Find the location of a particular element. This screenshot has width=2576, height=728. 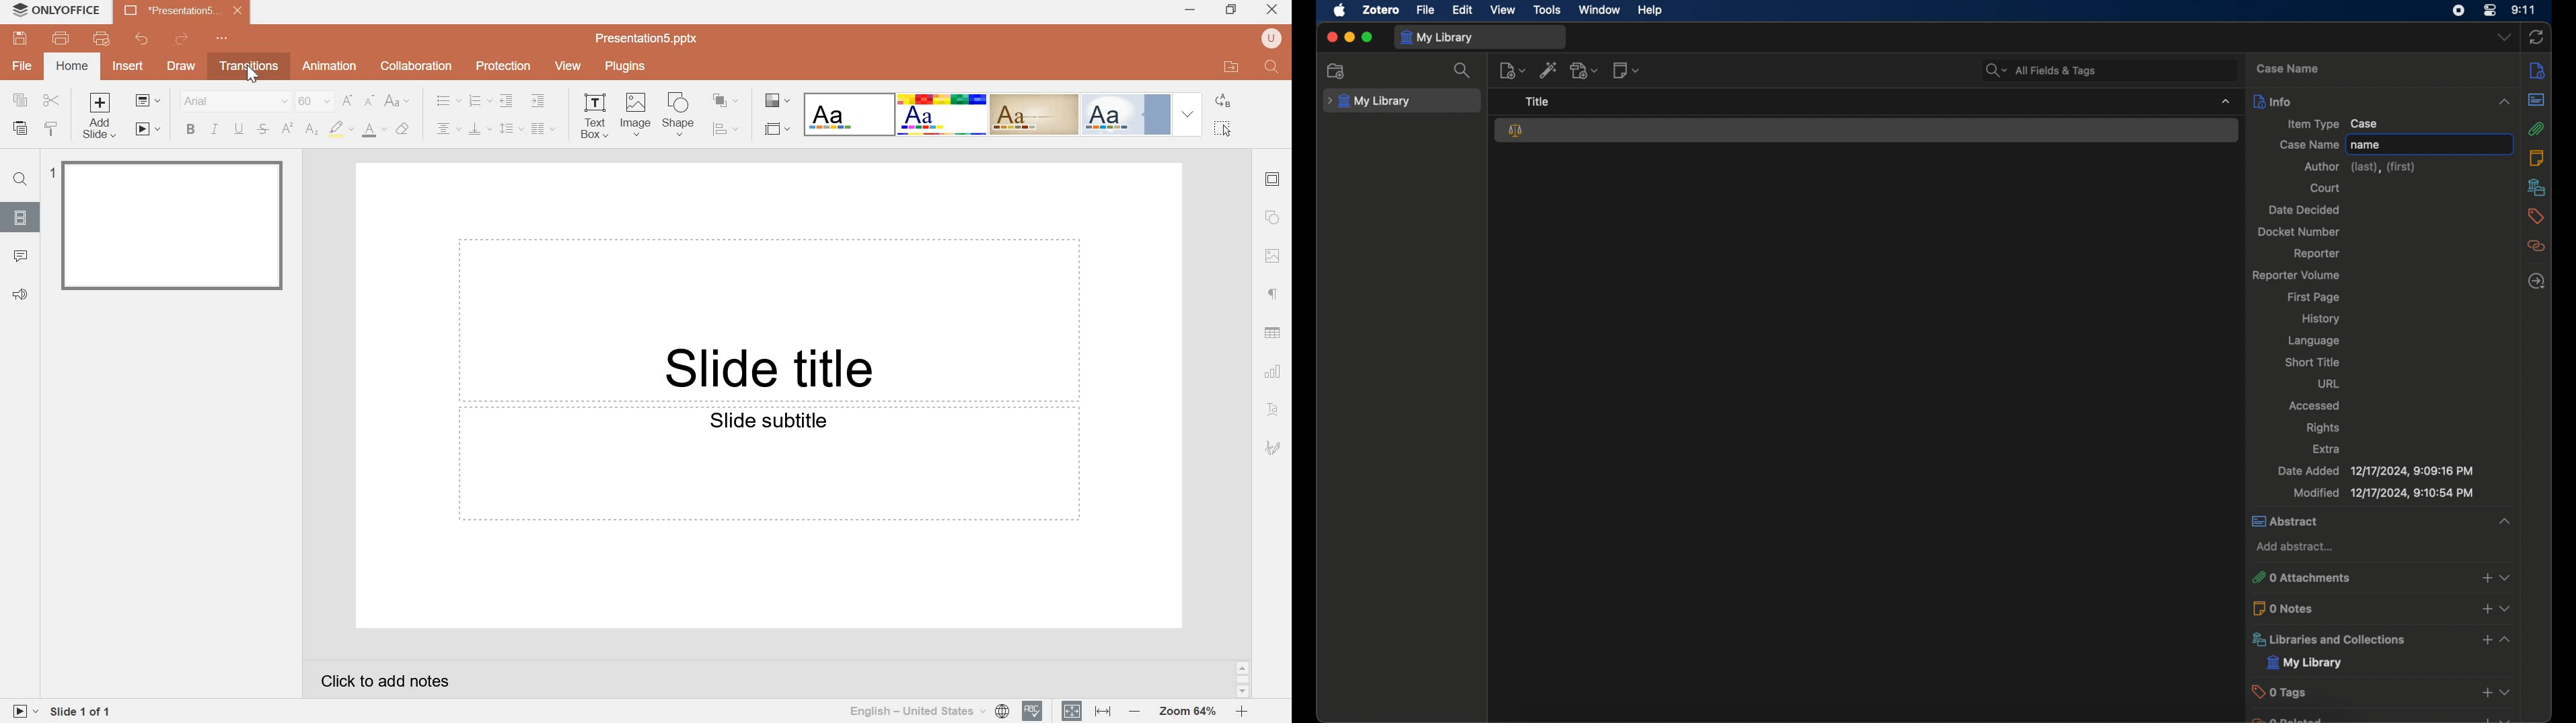

bullets is located at coordinates (448, 102).